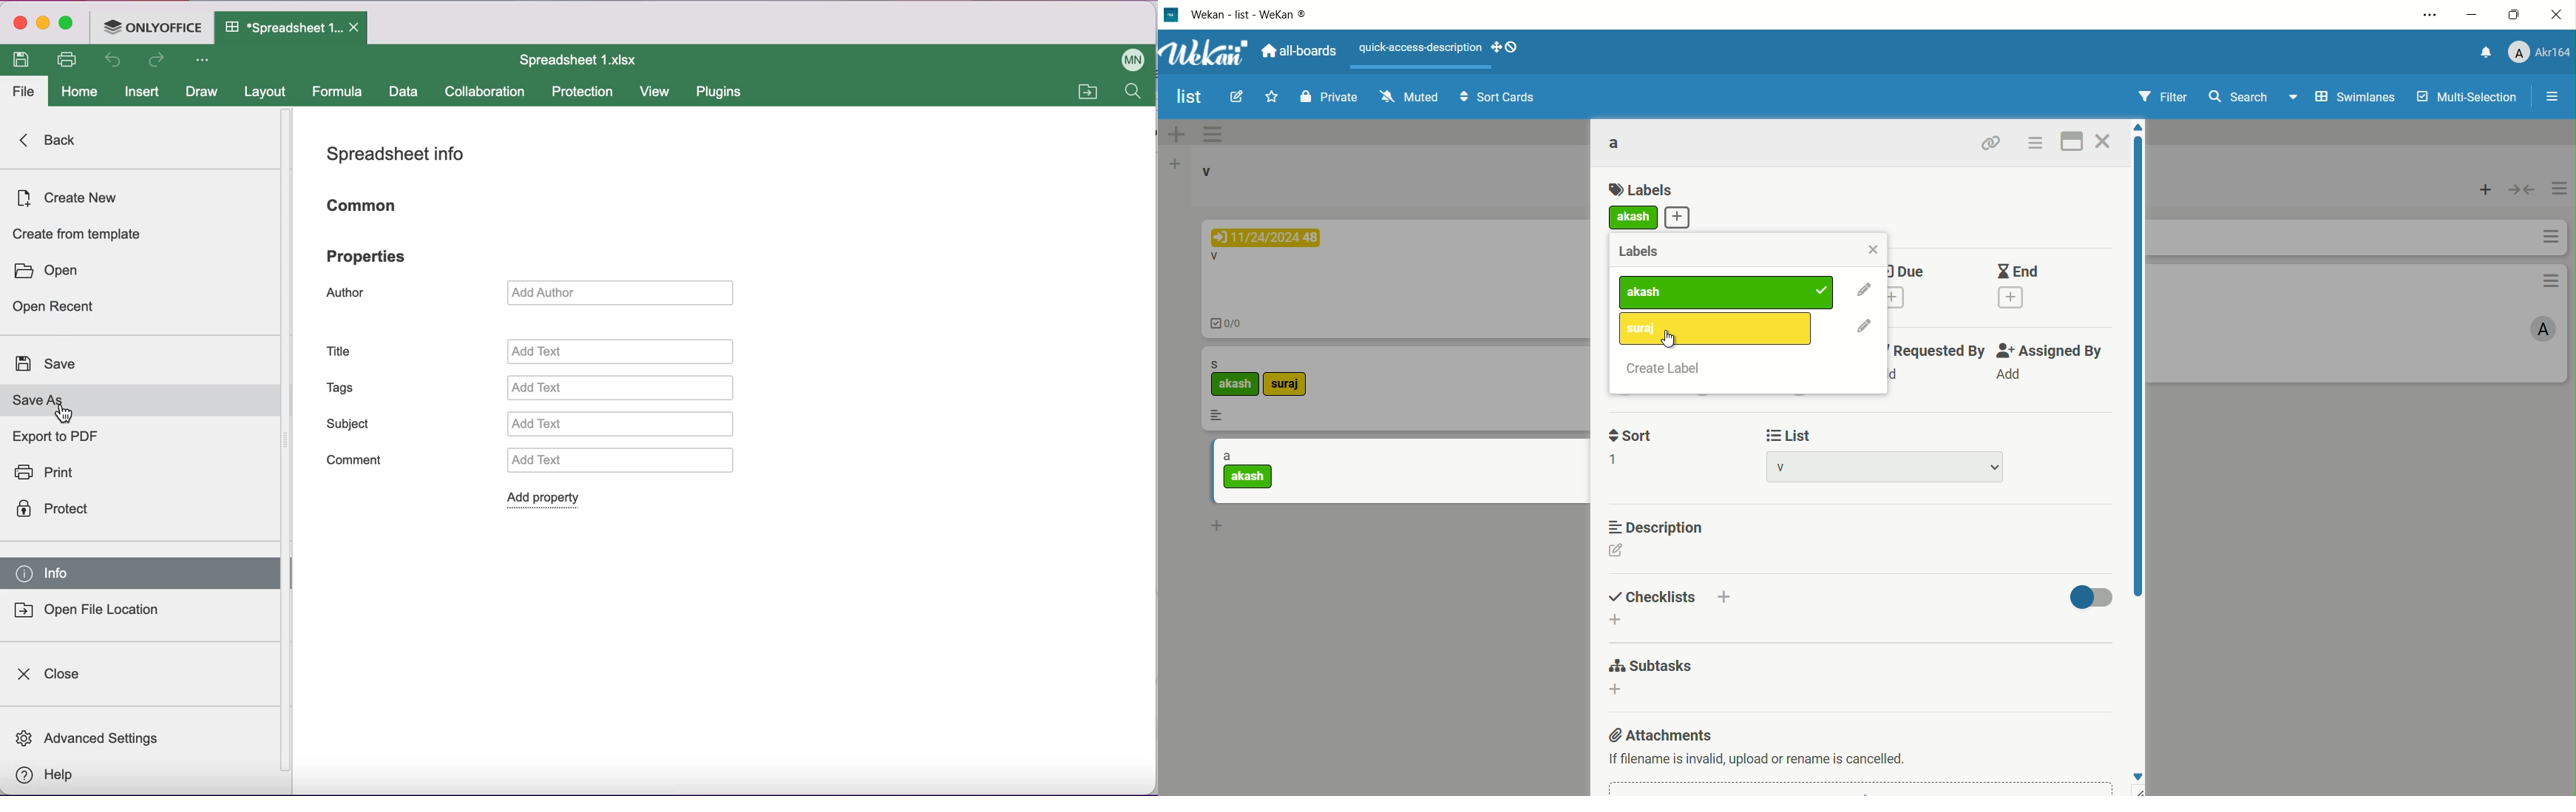 The height and width of the screenshot is (812, 2576). What do you see at coordinates (351, 423) in the screenshot?
I see `subject` at bounding box center [351, 423].